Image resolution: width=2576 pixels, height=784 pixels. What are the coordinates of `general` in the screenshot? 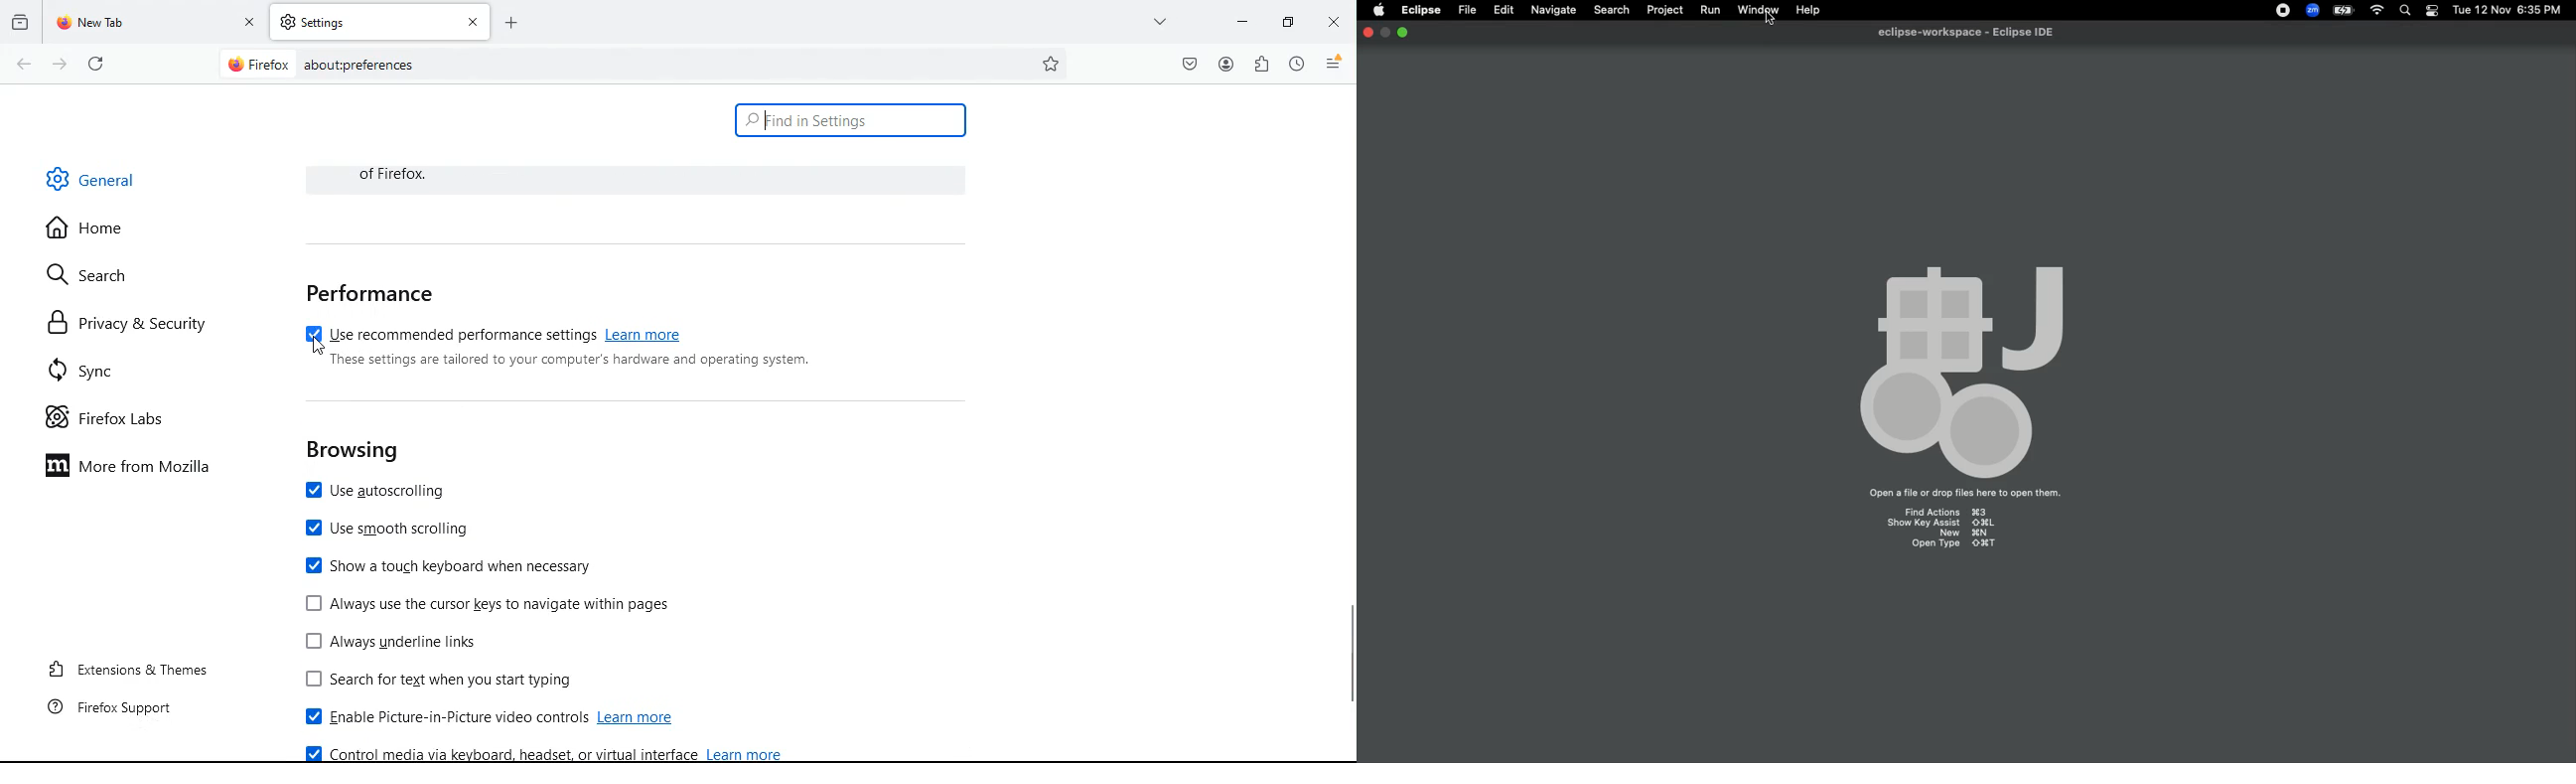 It's located at (93, 177).